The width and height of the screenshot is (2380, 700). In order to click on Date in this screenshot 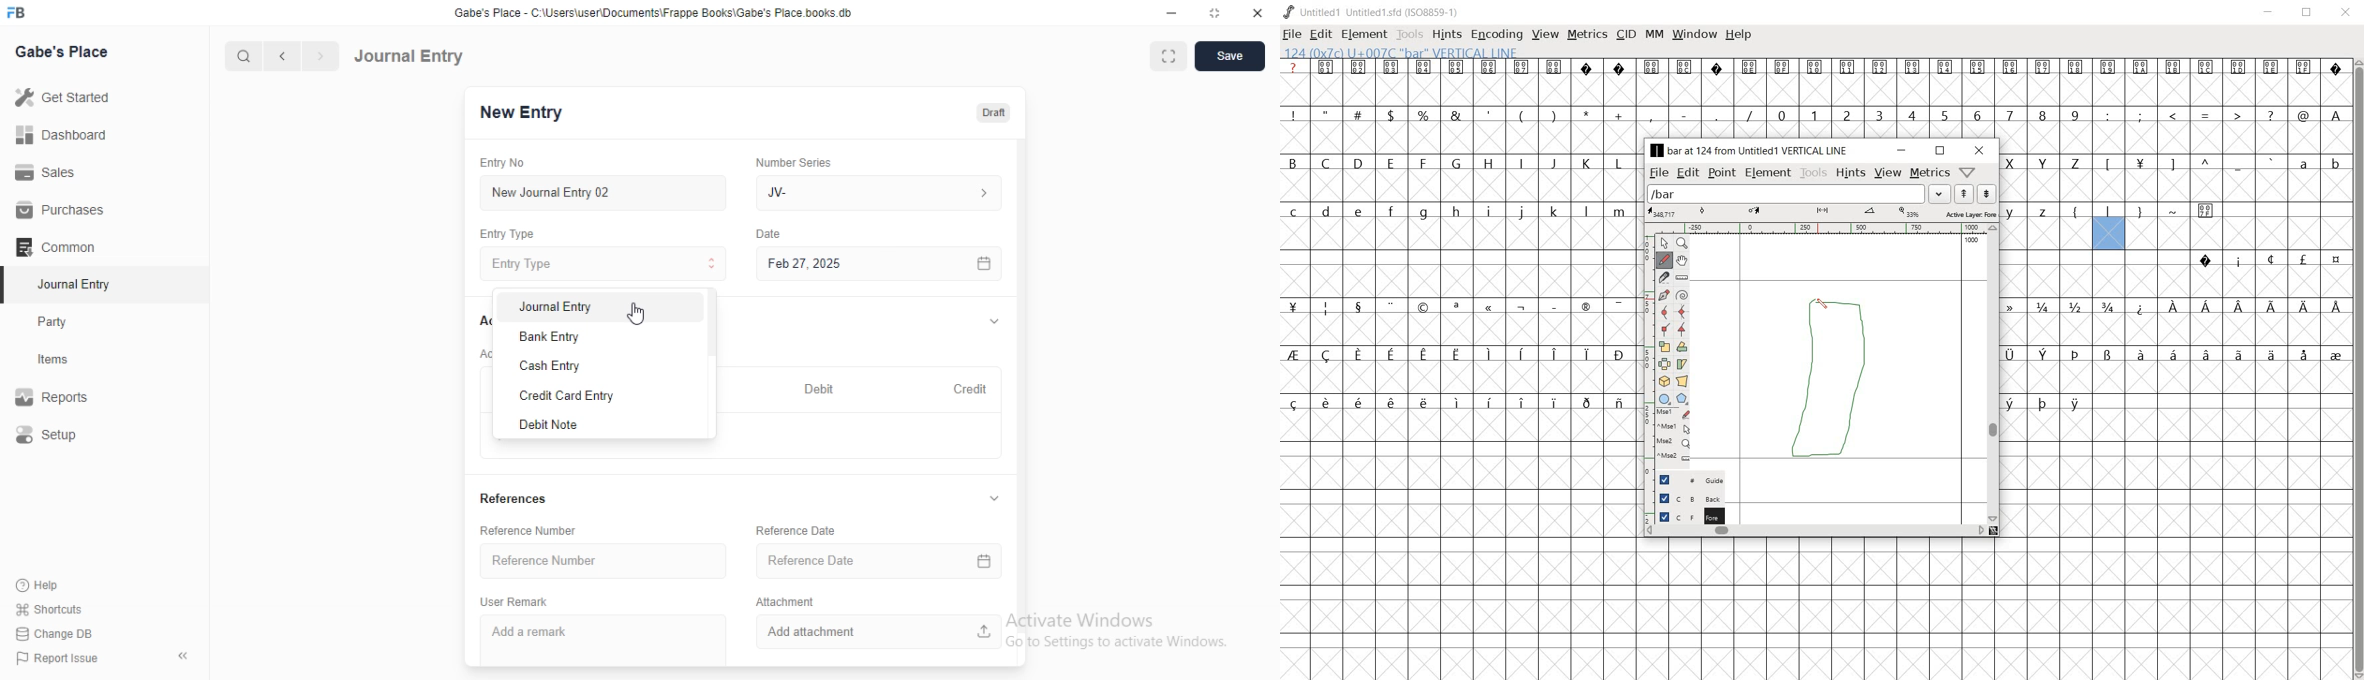, I will do `click(772, 232)`.